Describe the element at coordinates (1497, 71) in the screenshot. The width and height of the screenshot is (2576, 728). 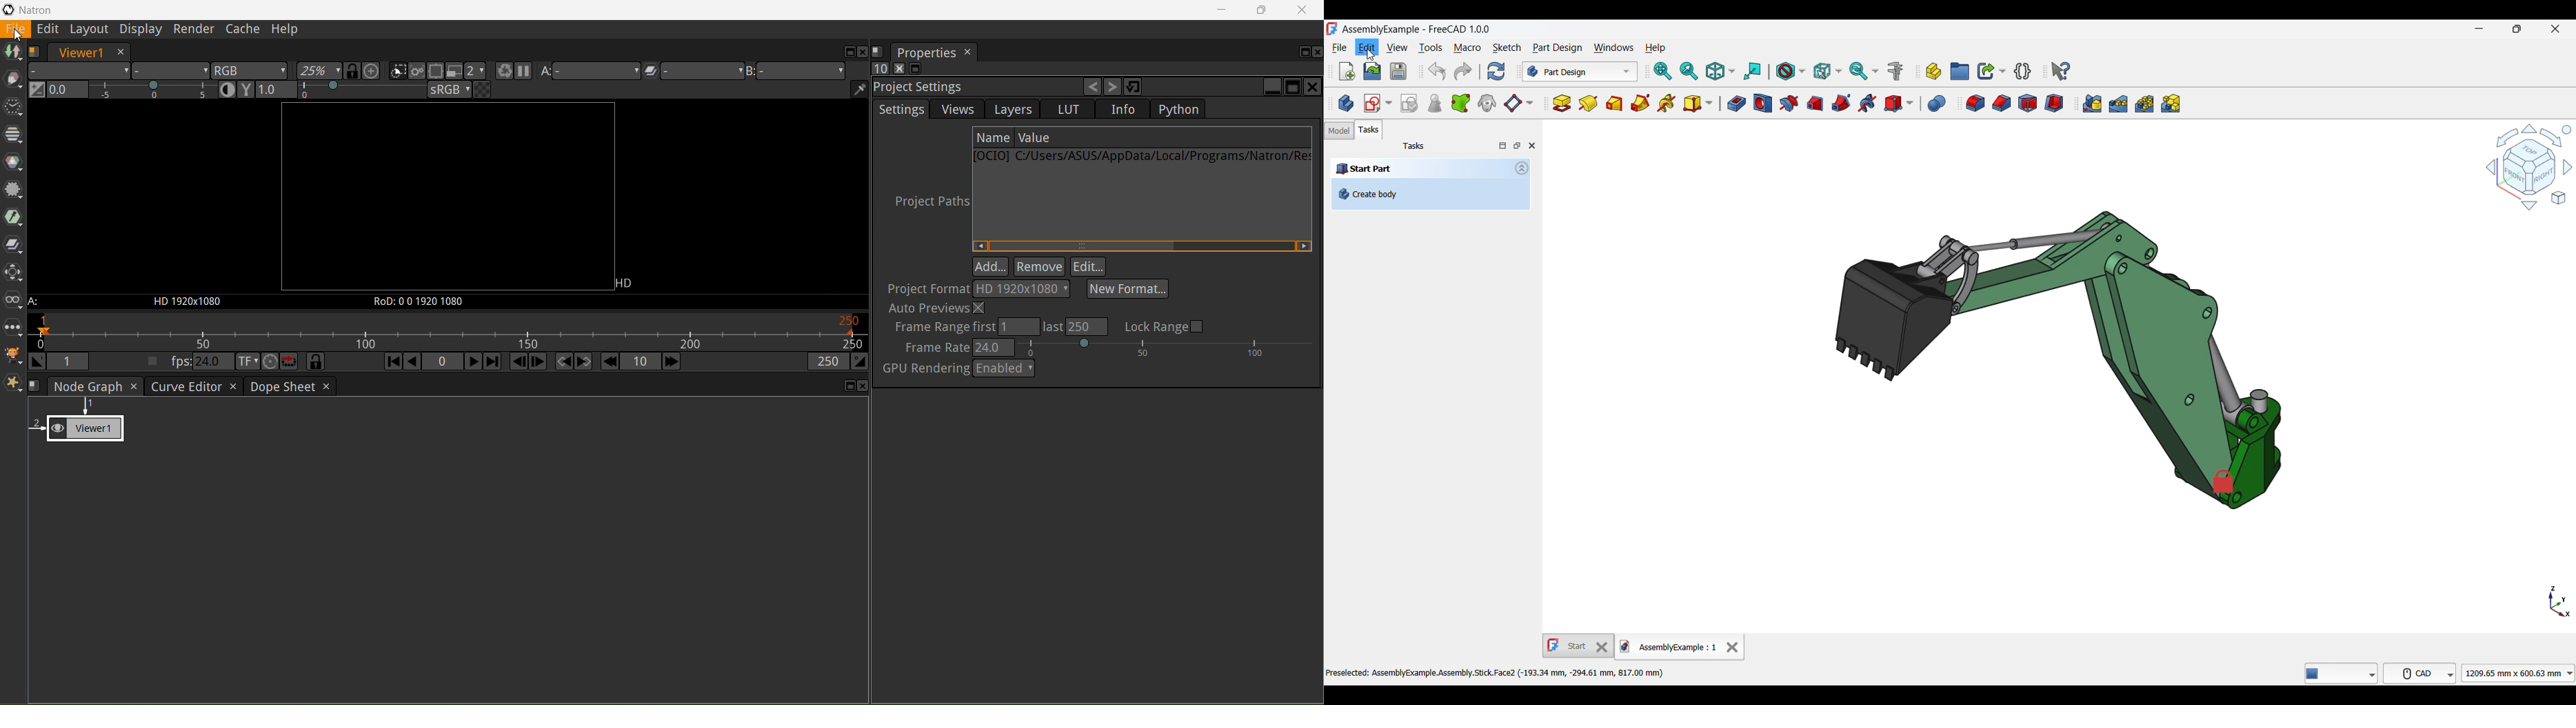
I see `Refresh ` at that location.